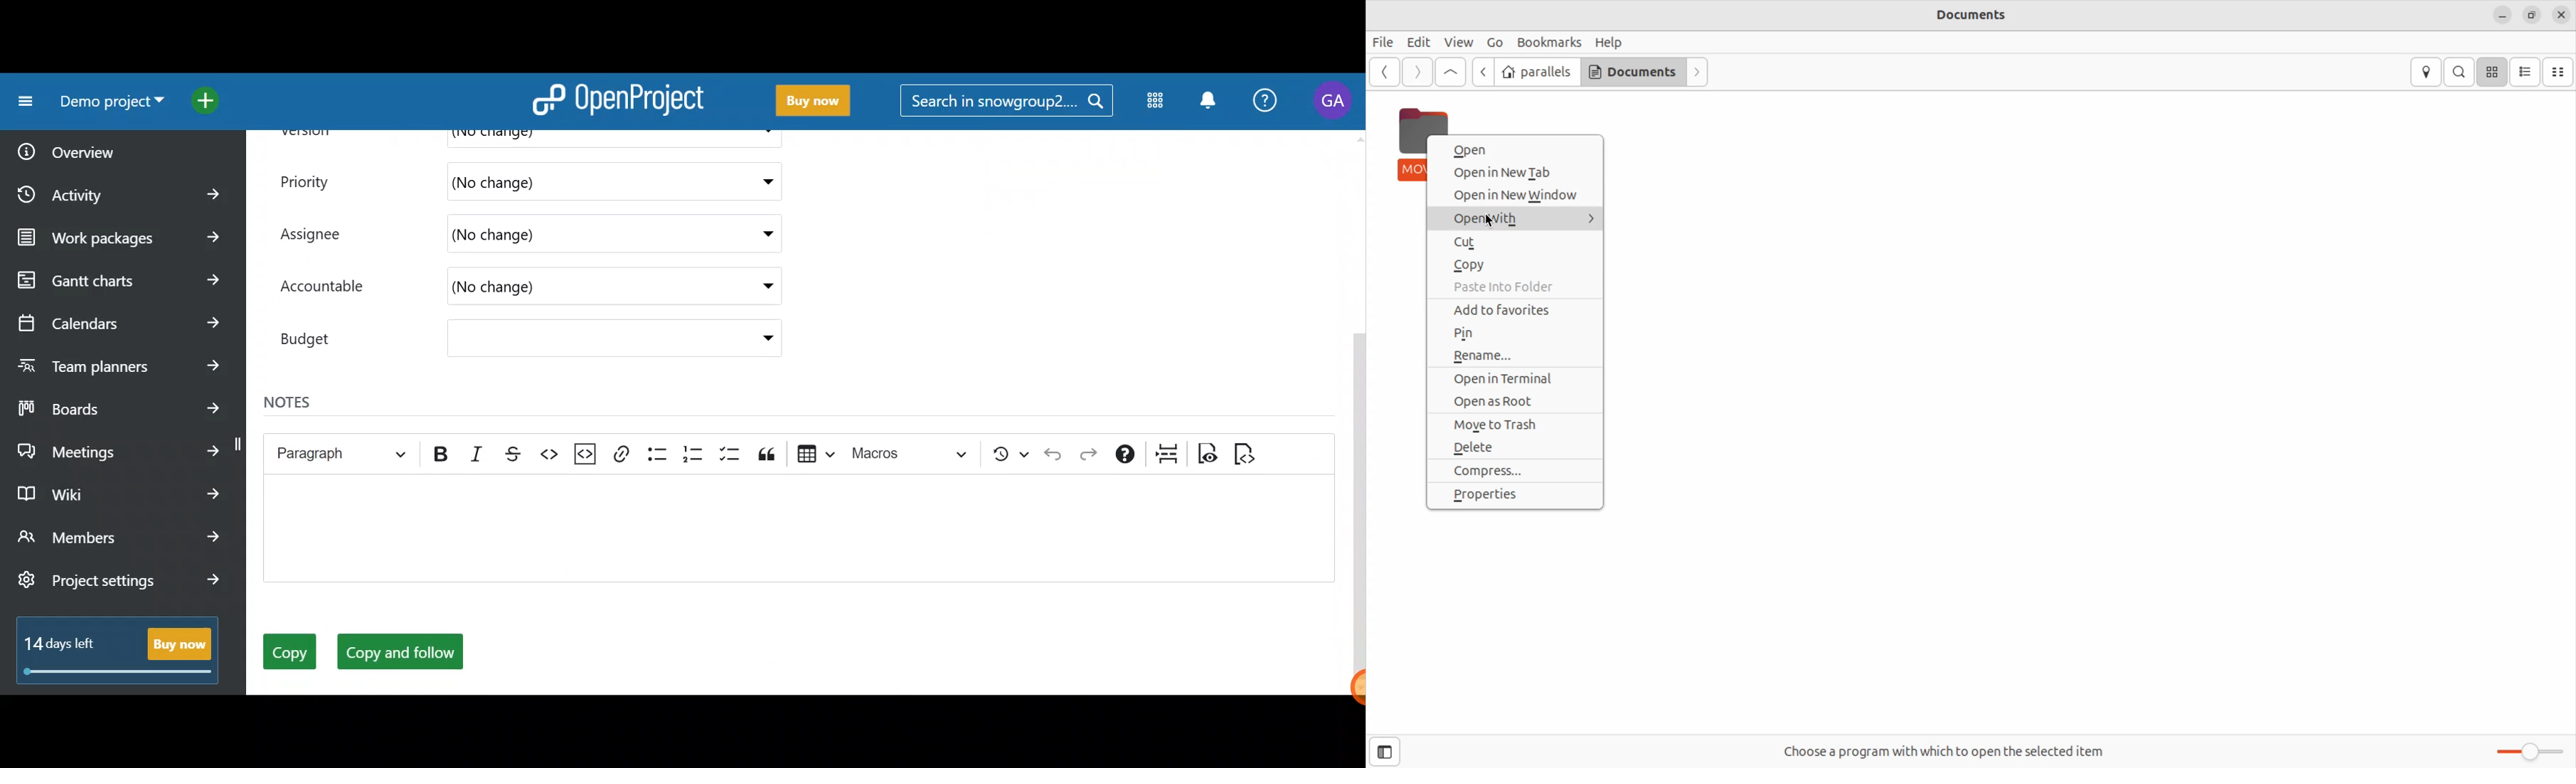  Describe the element at coordinates (1089, 457) in the screenshot. I see `Redo` at that location.